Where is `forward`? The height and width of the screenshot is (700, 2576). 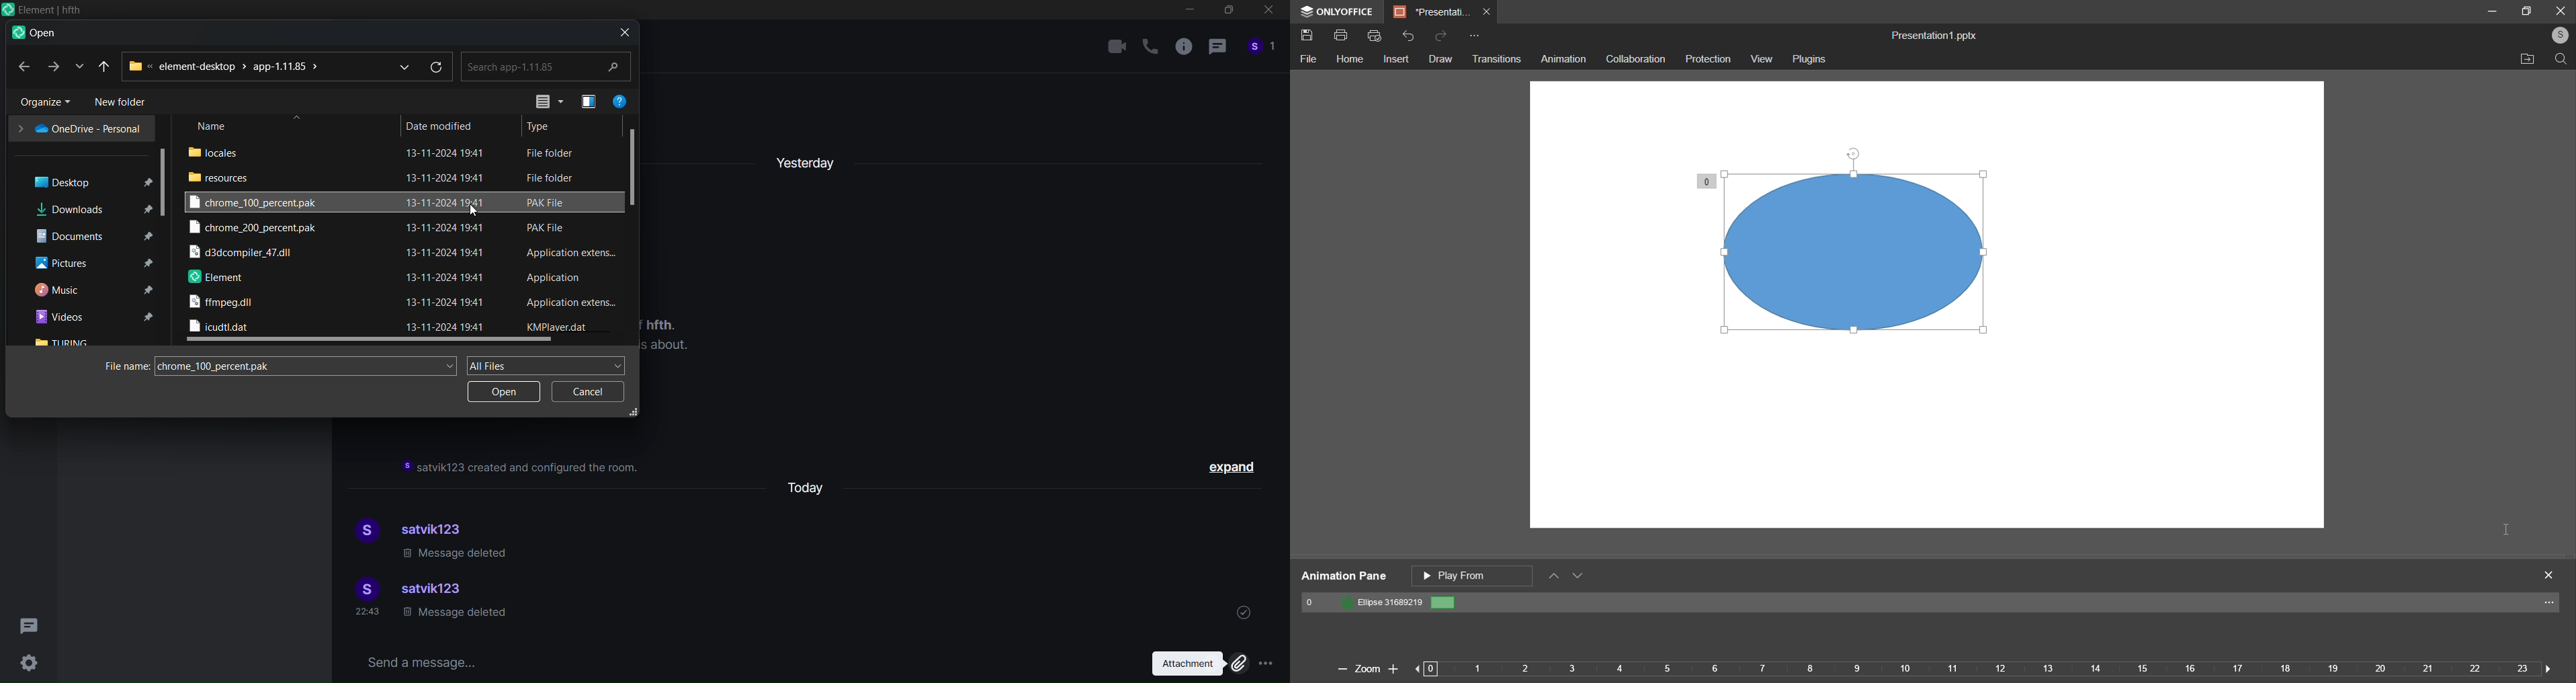 forward is located at coordinates (52, 67).